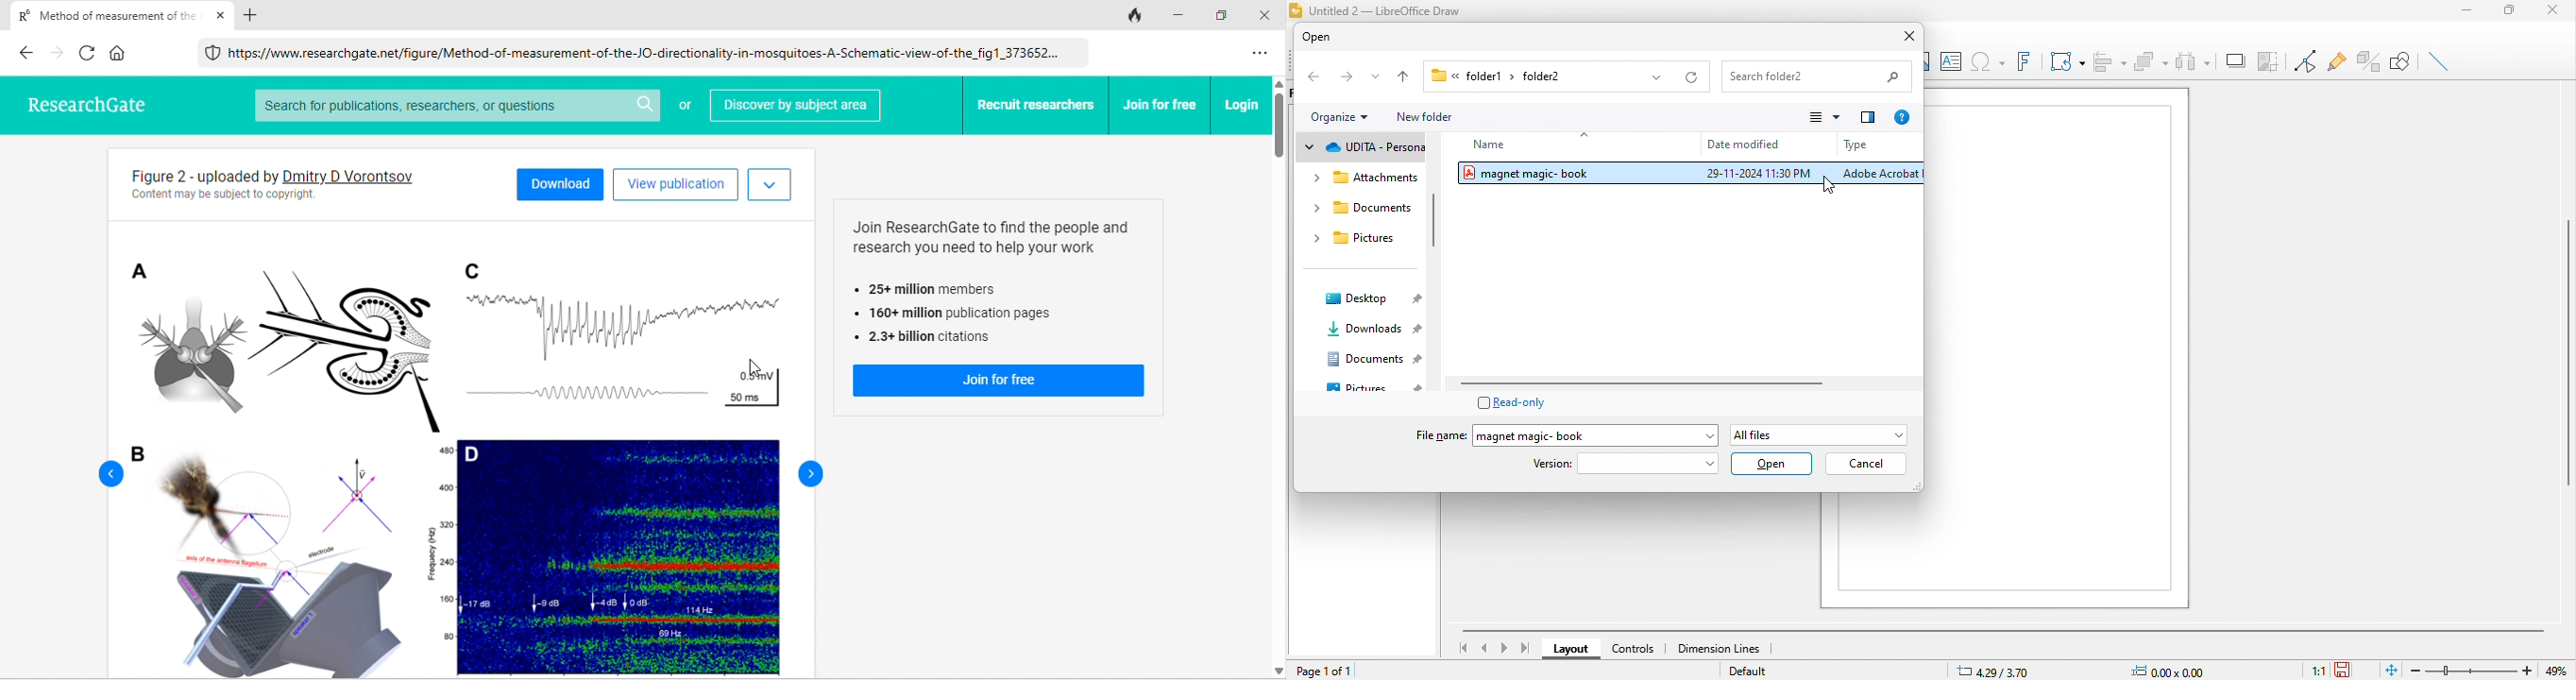 Image resolution: width=2576 pixels, height=700 pixels. What do you see at coordinates (1435, 220) in the screenshot?
I see `vertical scroll bar` at bounding box center [1435, 220].